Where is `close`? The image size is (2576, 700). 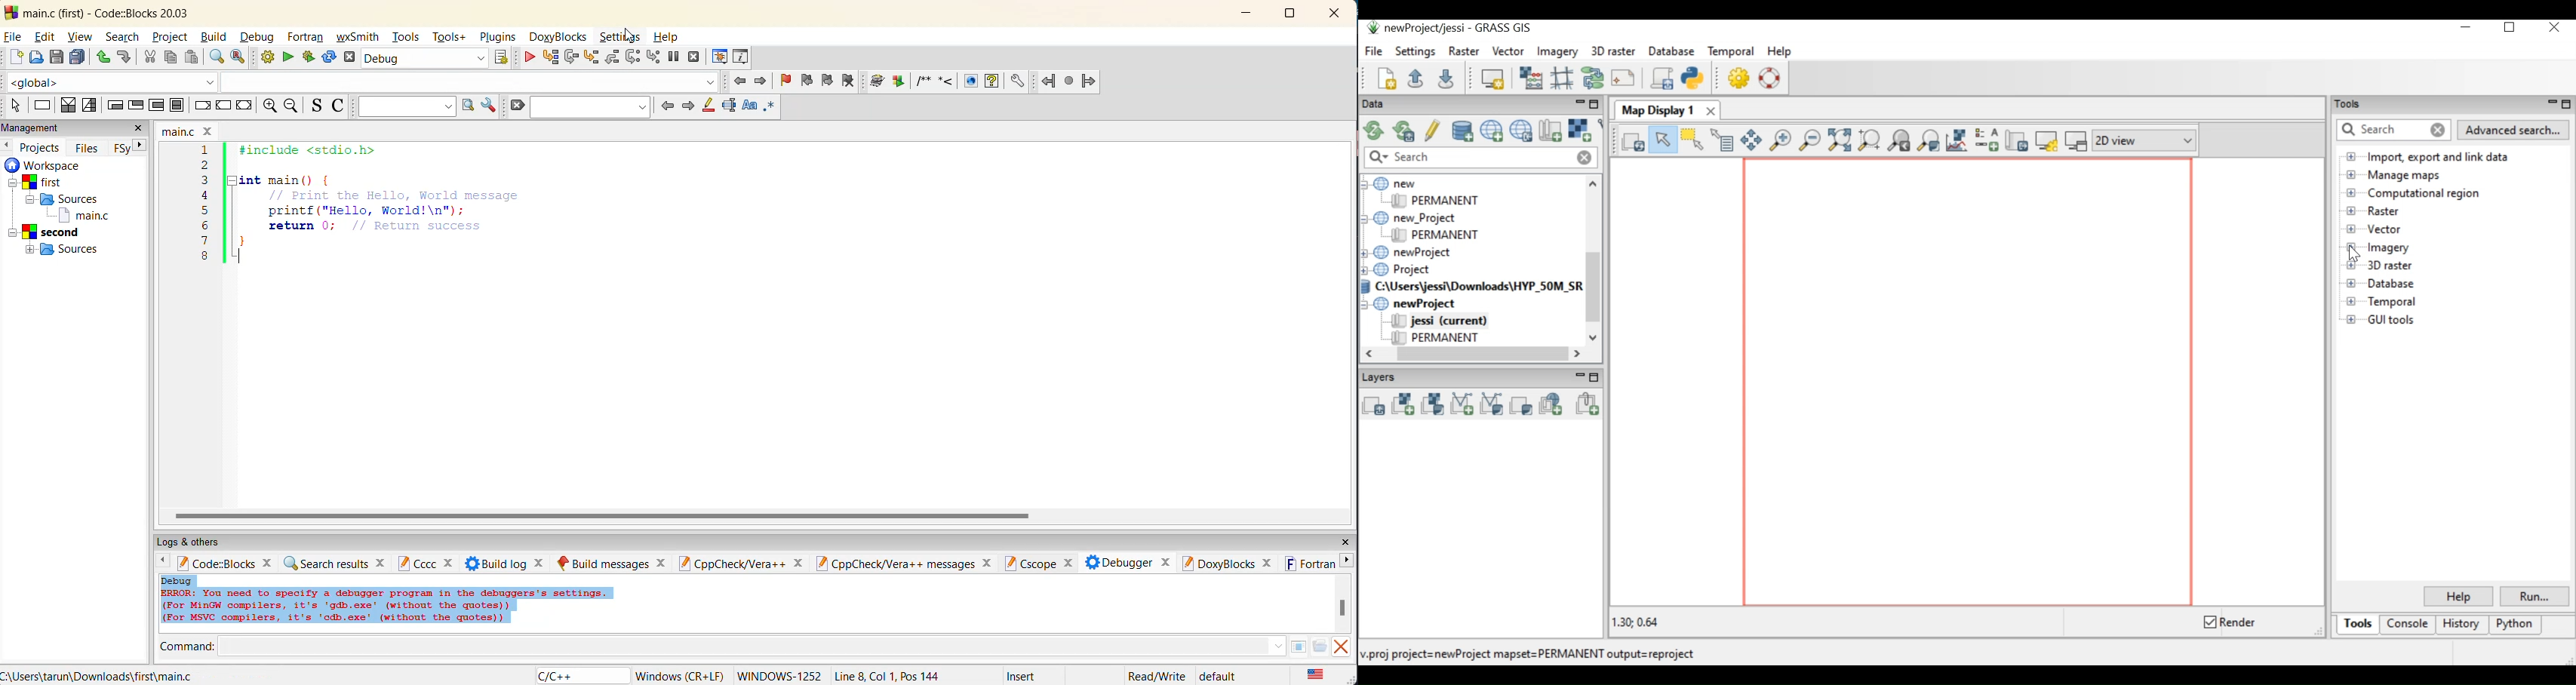 close is located at coordinates (138, 129).